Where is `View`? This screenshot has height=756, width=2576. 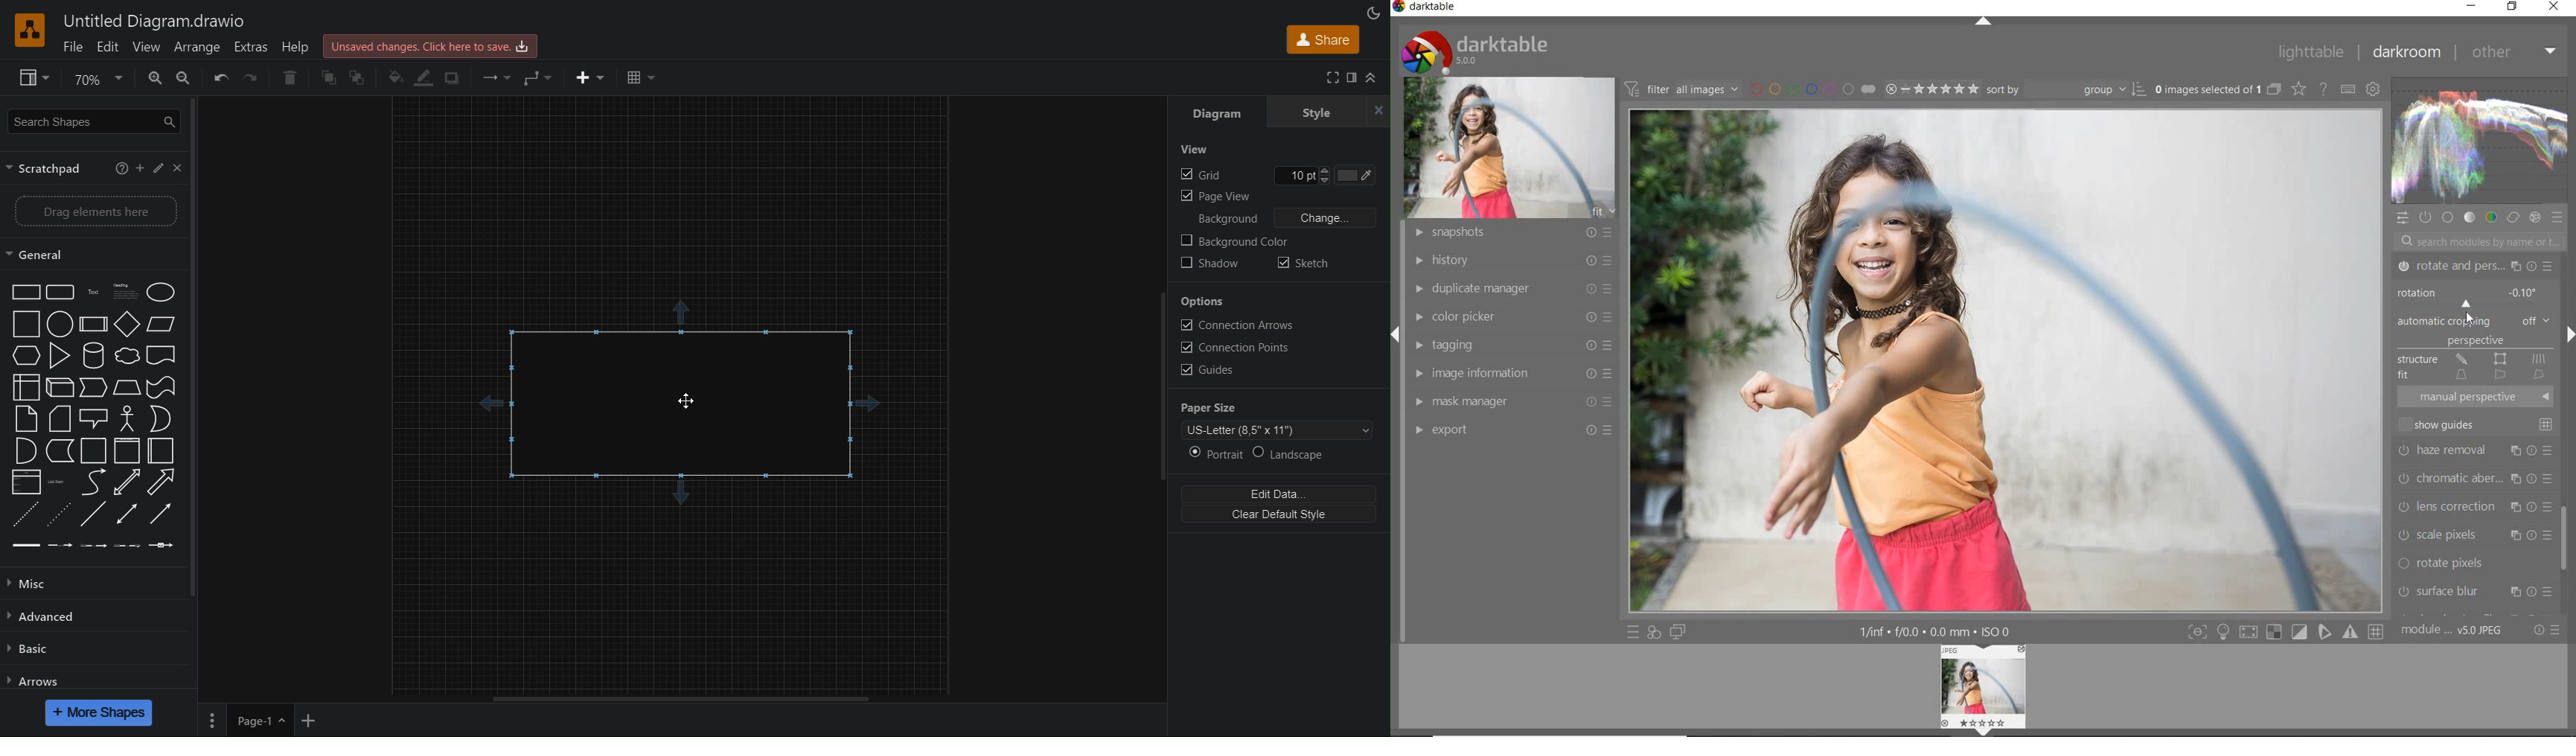
View is located at coordinates (145, 47).